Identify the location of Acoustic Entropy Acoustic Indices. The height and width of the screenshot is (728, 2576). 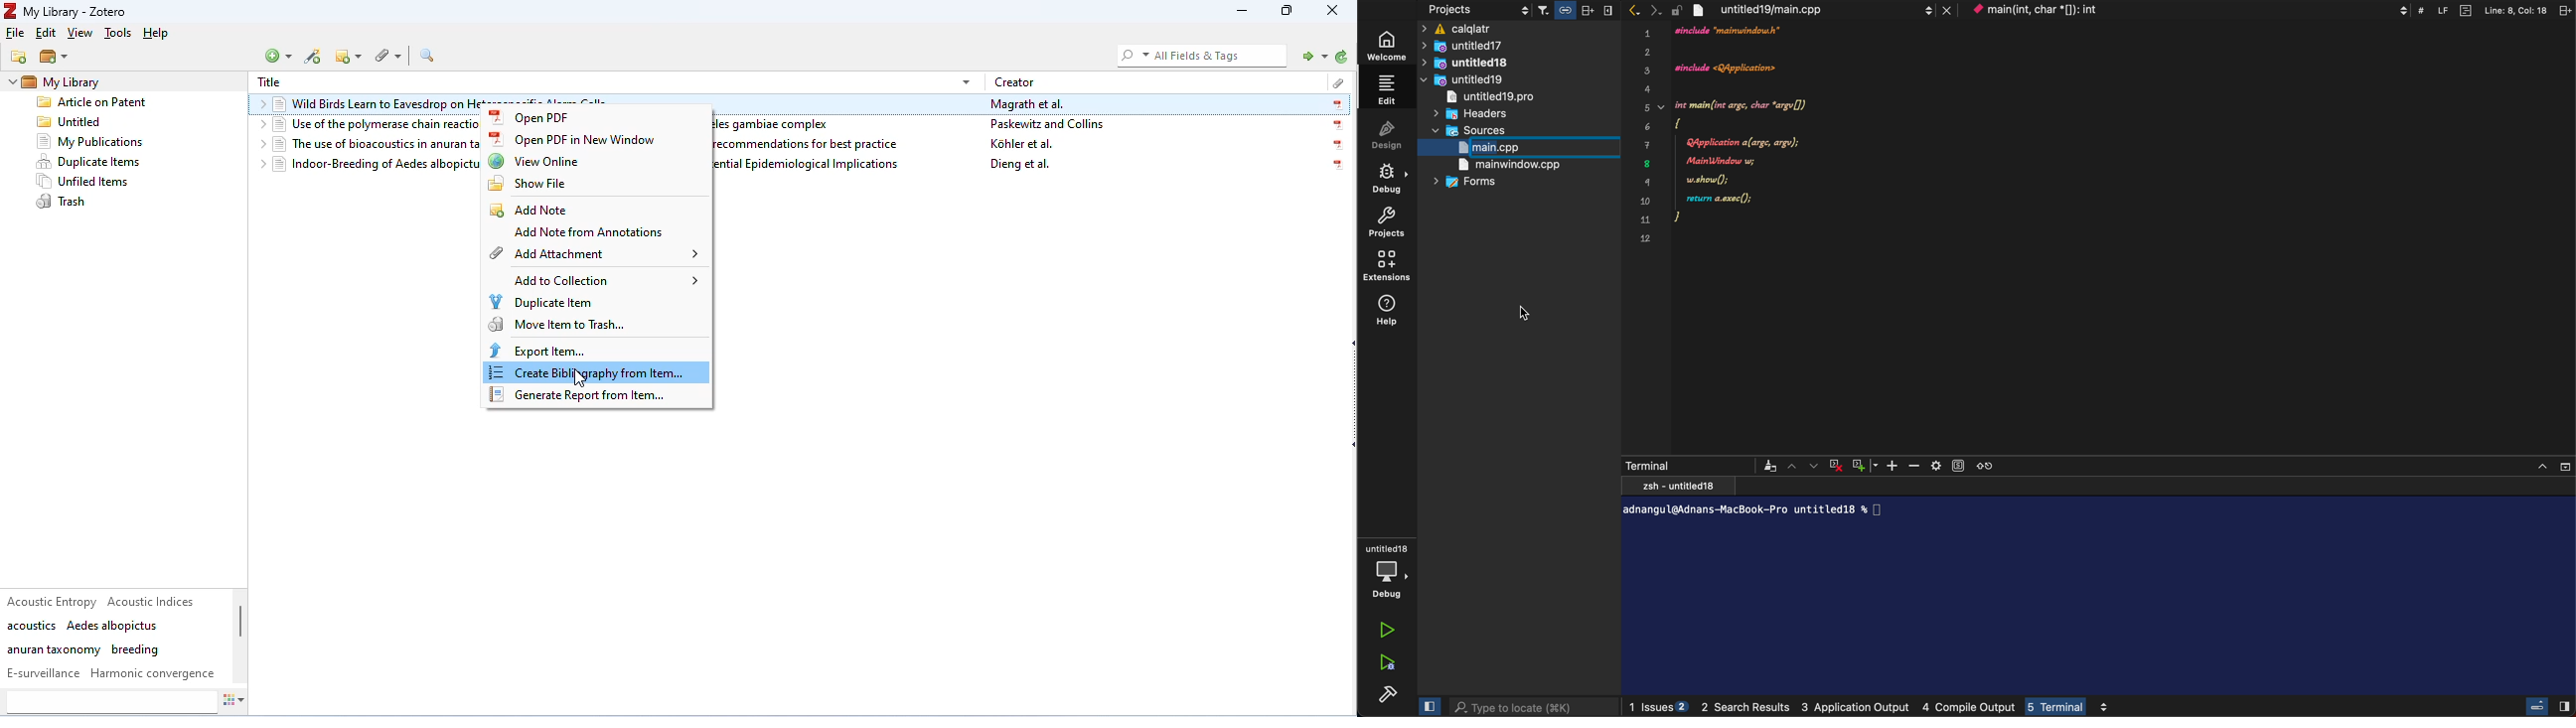
(104, 601).